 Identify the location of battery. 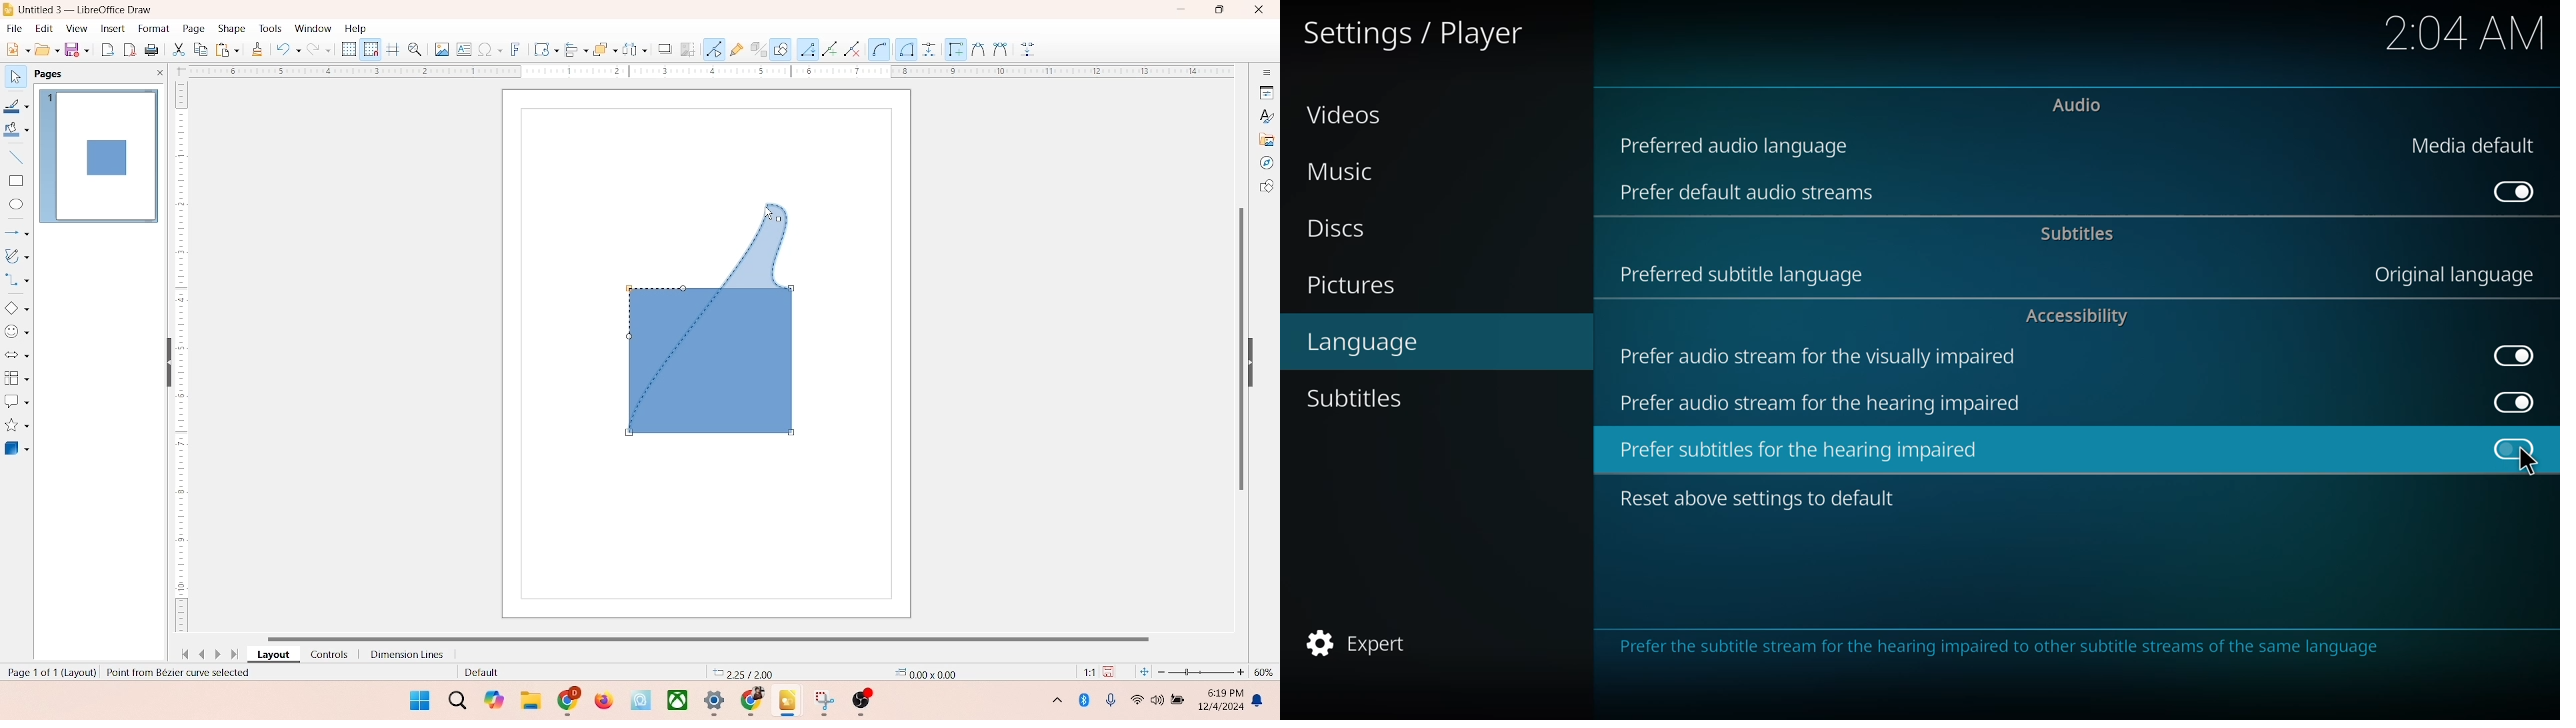
(1180, 701).